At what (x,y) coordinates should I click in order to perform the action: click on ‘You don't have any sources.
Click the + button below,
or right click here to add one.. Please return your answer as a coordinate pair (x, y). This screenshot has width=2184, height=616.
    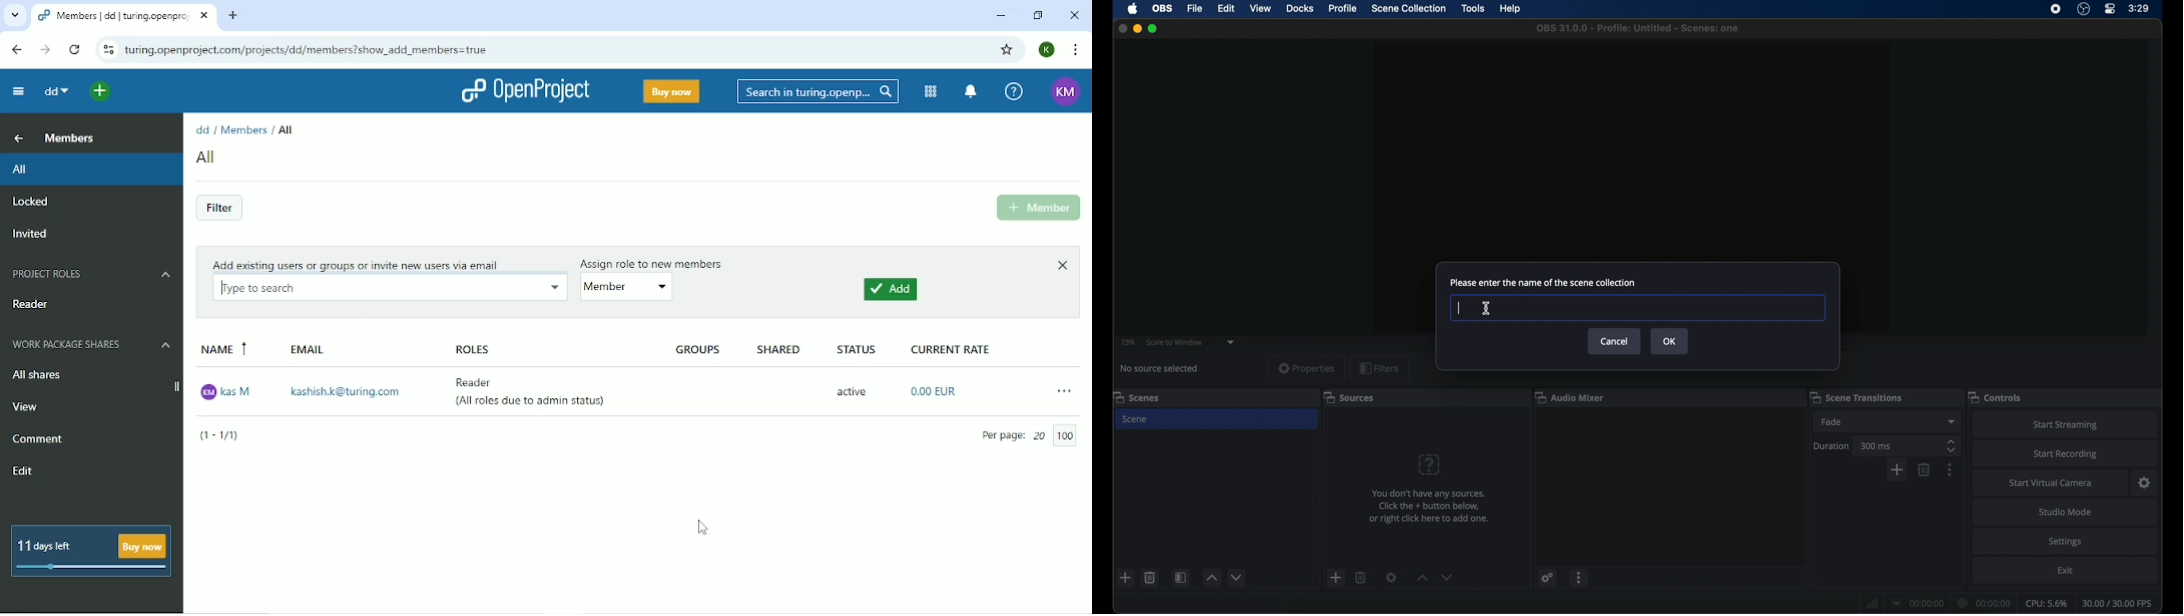
    Looking at the image, I should click on (1426, 509).